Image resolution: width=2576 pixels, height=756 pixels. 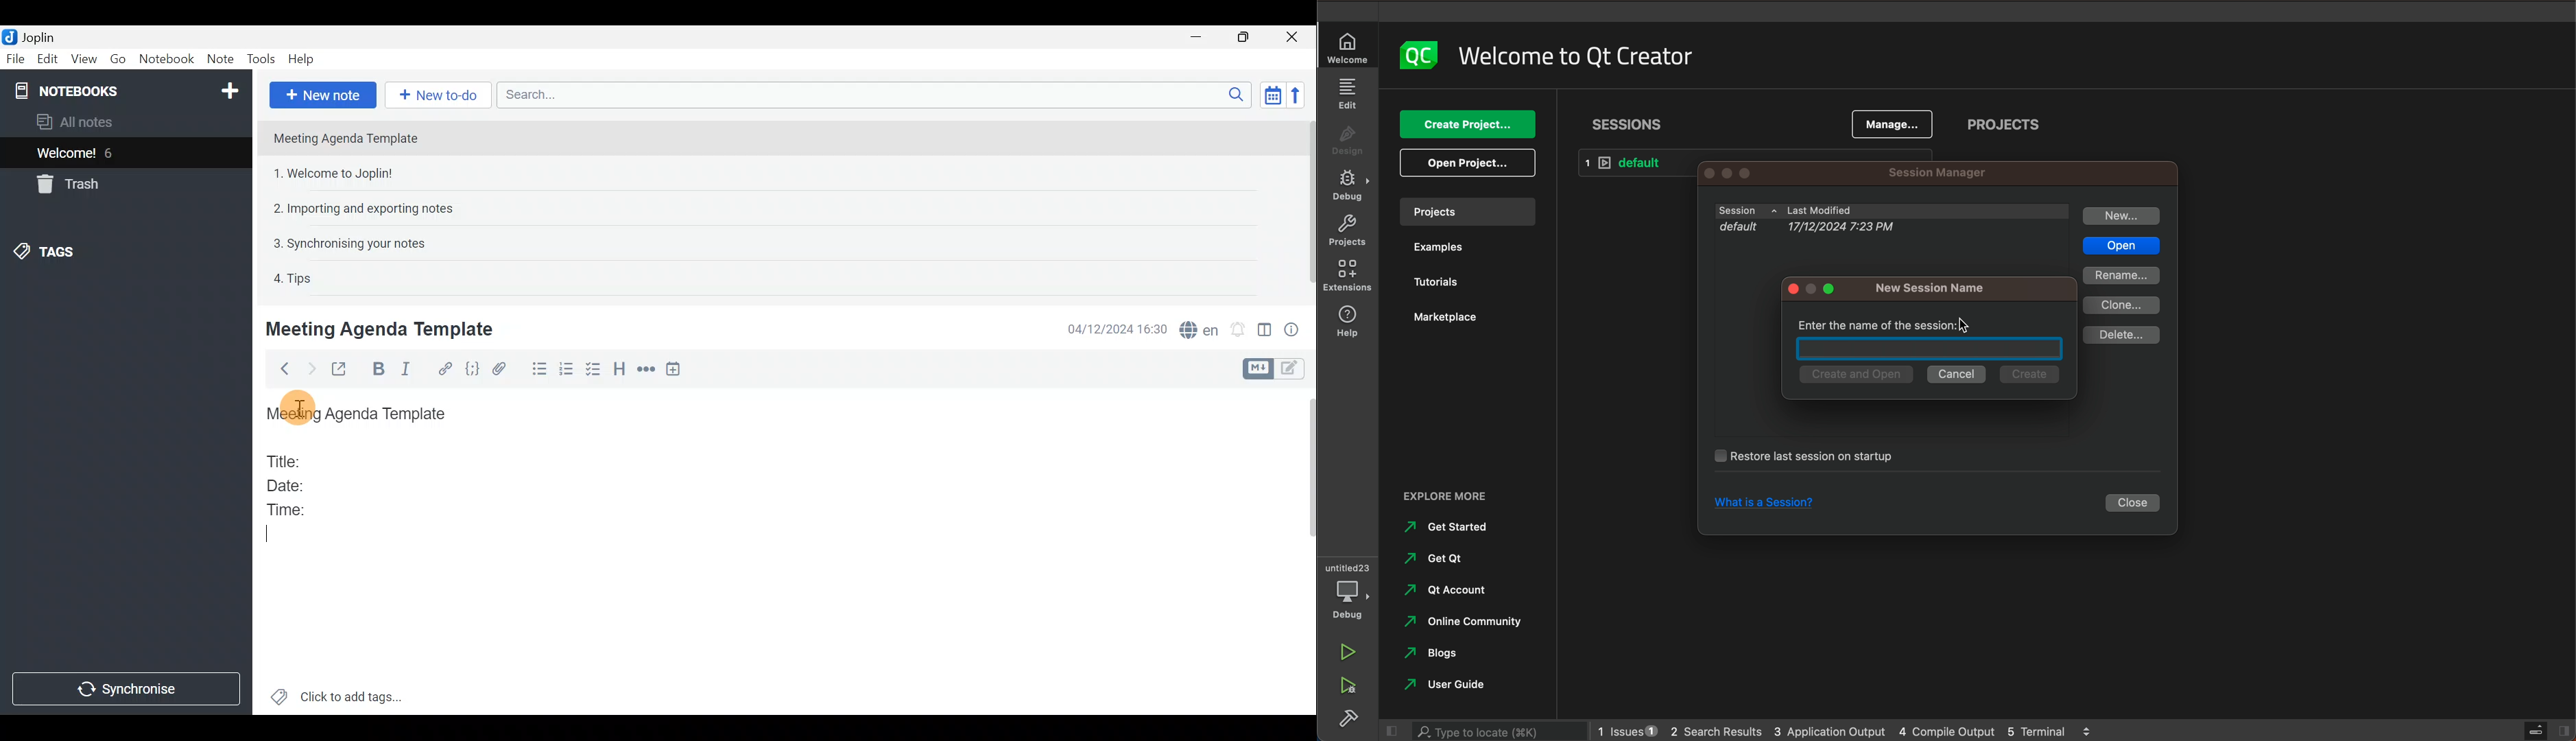 I want to click on Tools, so click(x=259, y=57).